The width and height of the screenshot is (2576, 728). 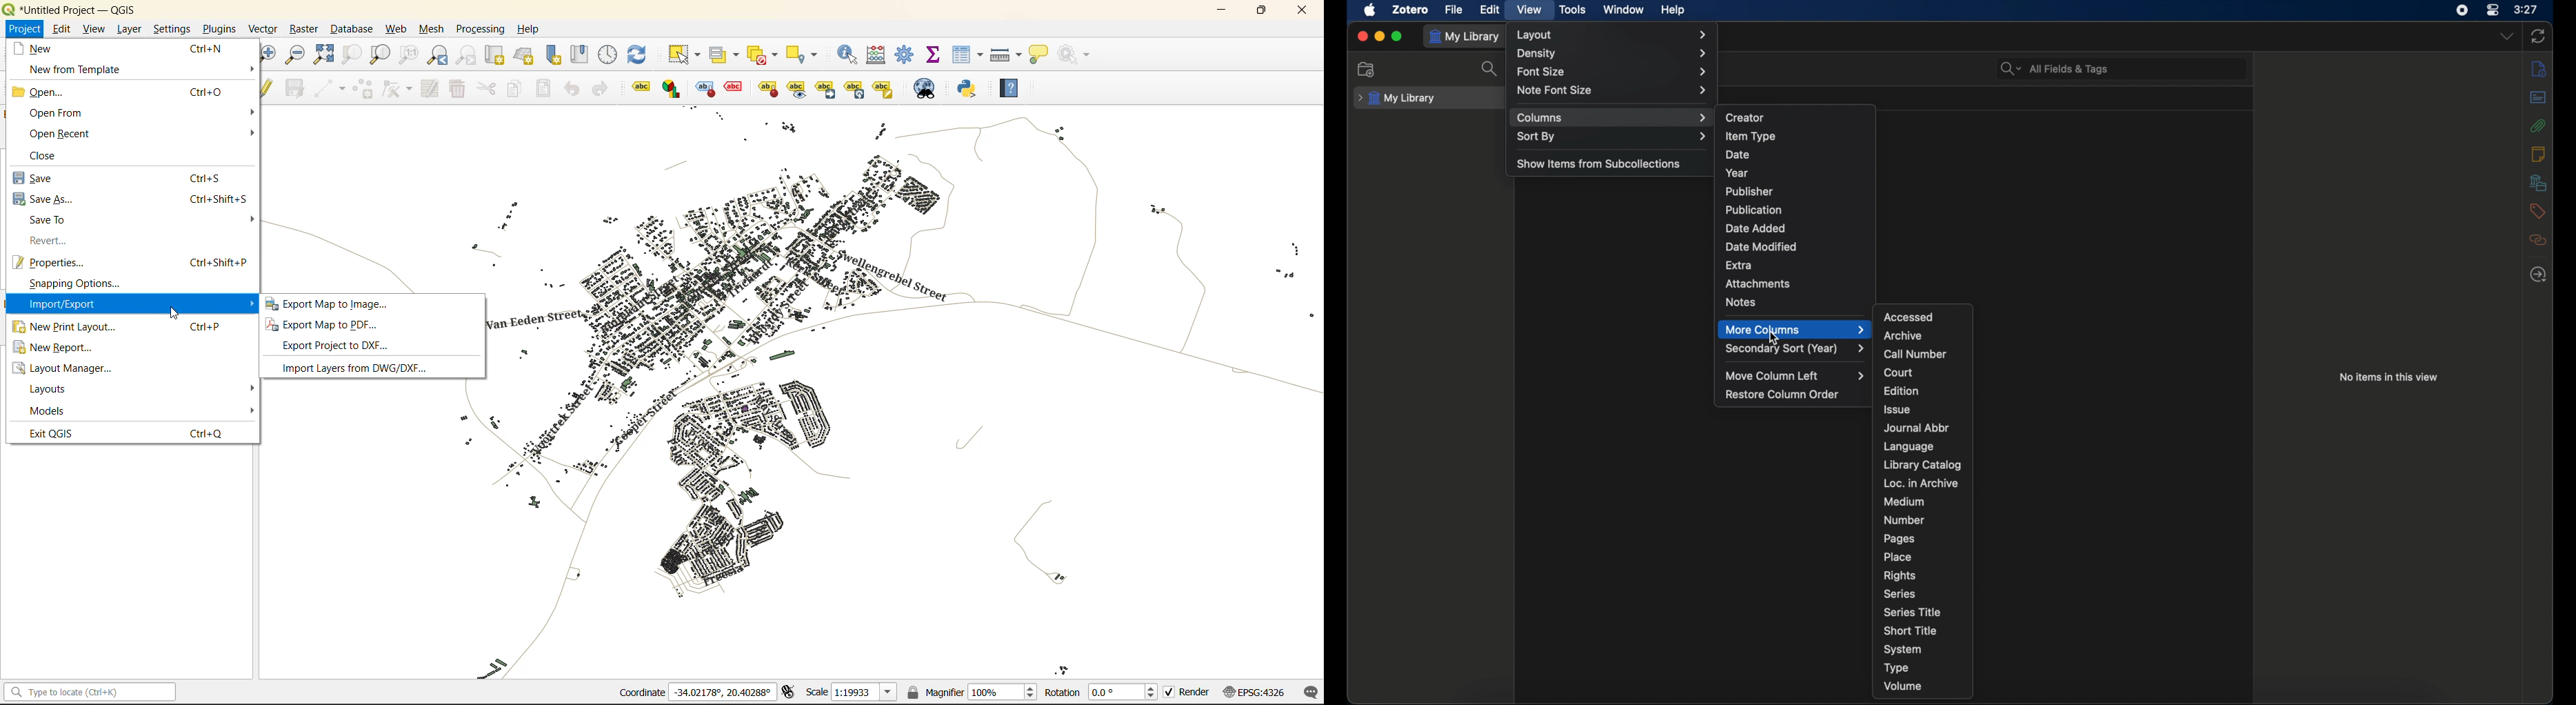 What do you see at coordinates (2055, 69) in the screenshot?
I see `all fields & tags` at bounding box center [2055, 69].